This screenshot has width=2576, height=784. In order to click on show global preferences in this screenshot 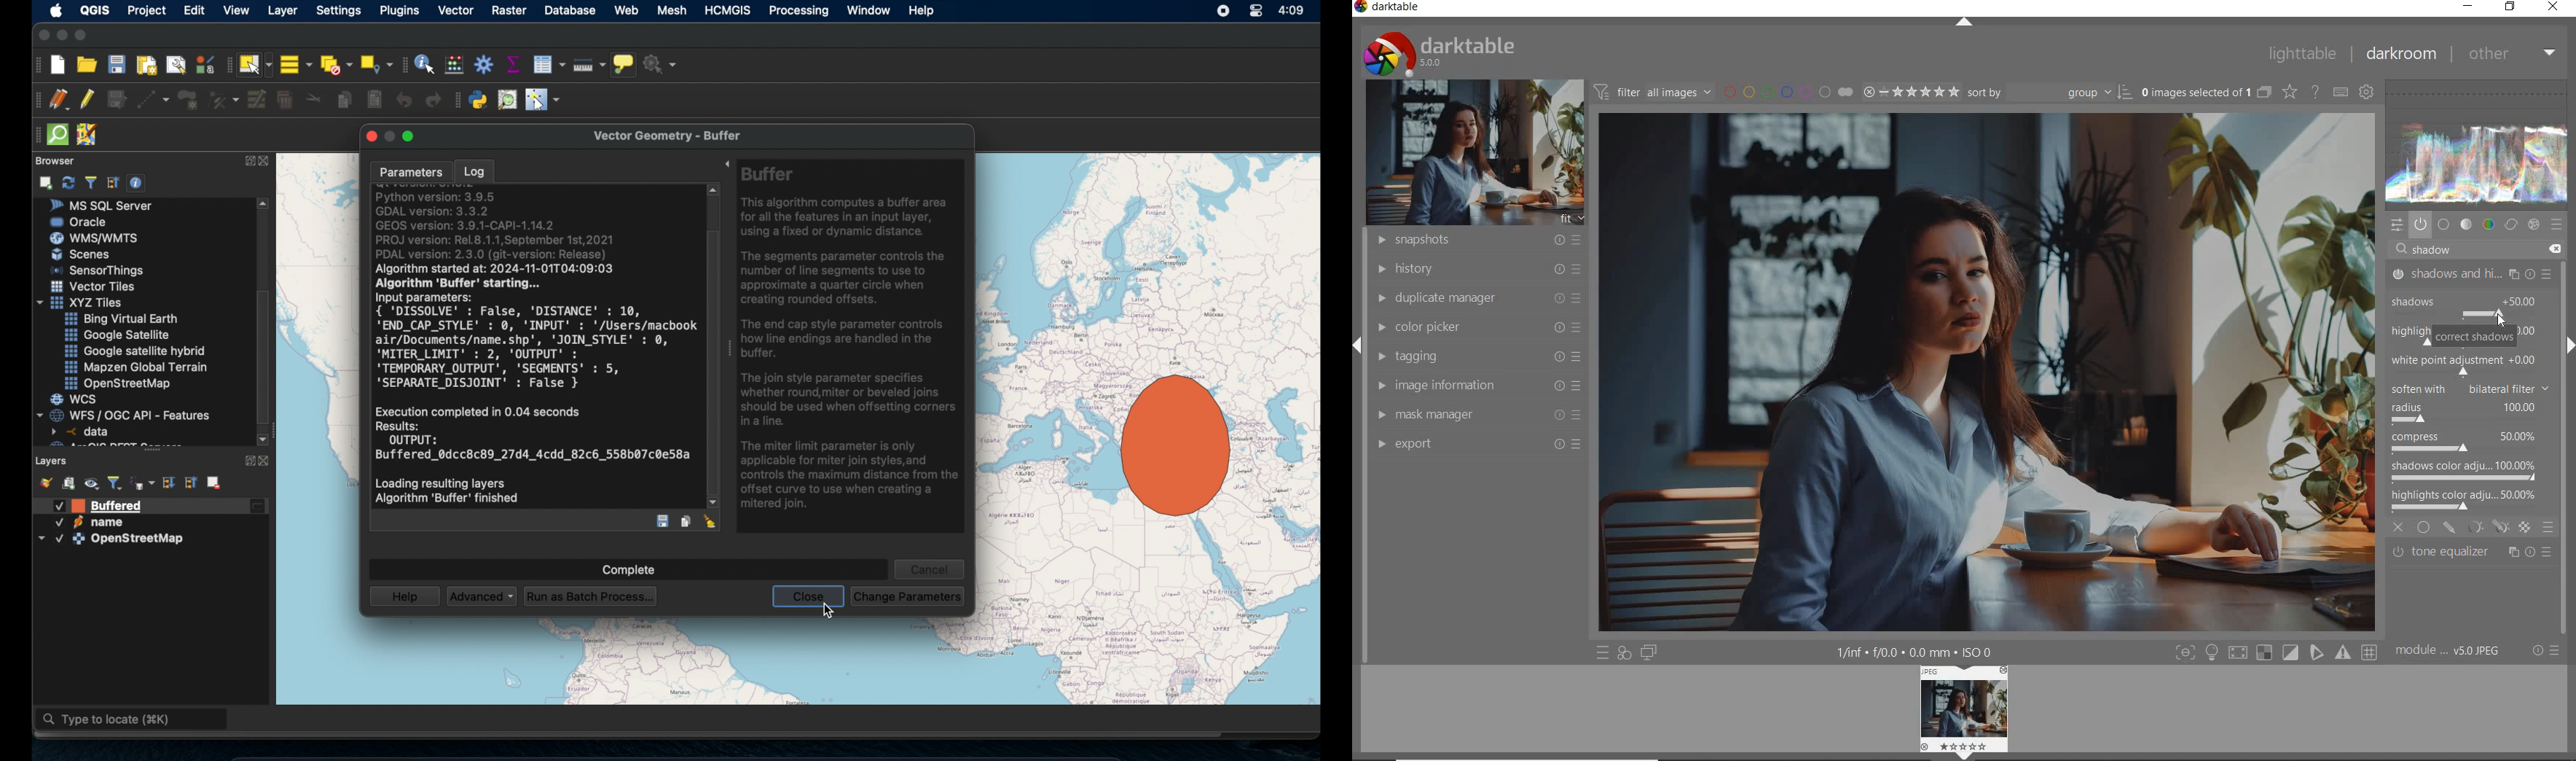, I will do `click(2367, 93)`.